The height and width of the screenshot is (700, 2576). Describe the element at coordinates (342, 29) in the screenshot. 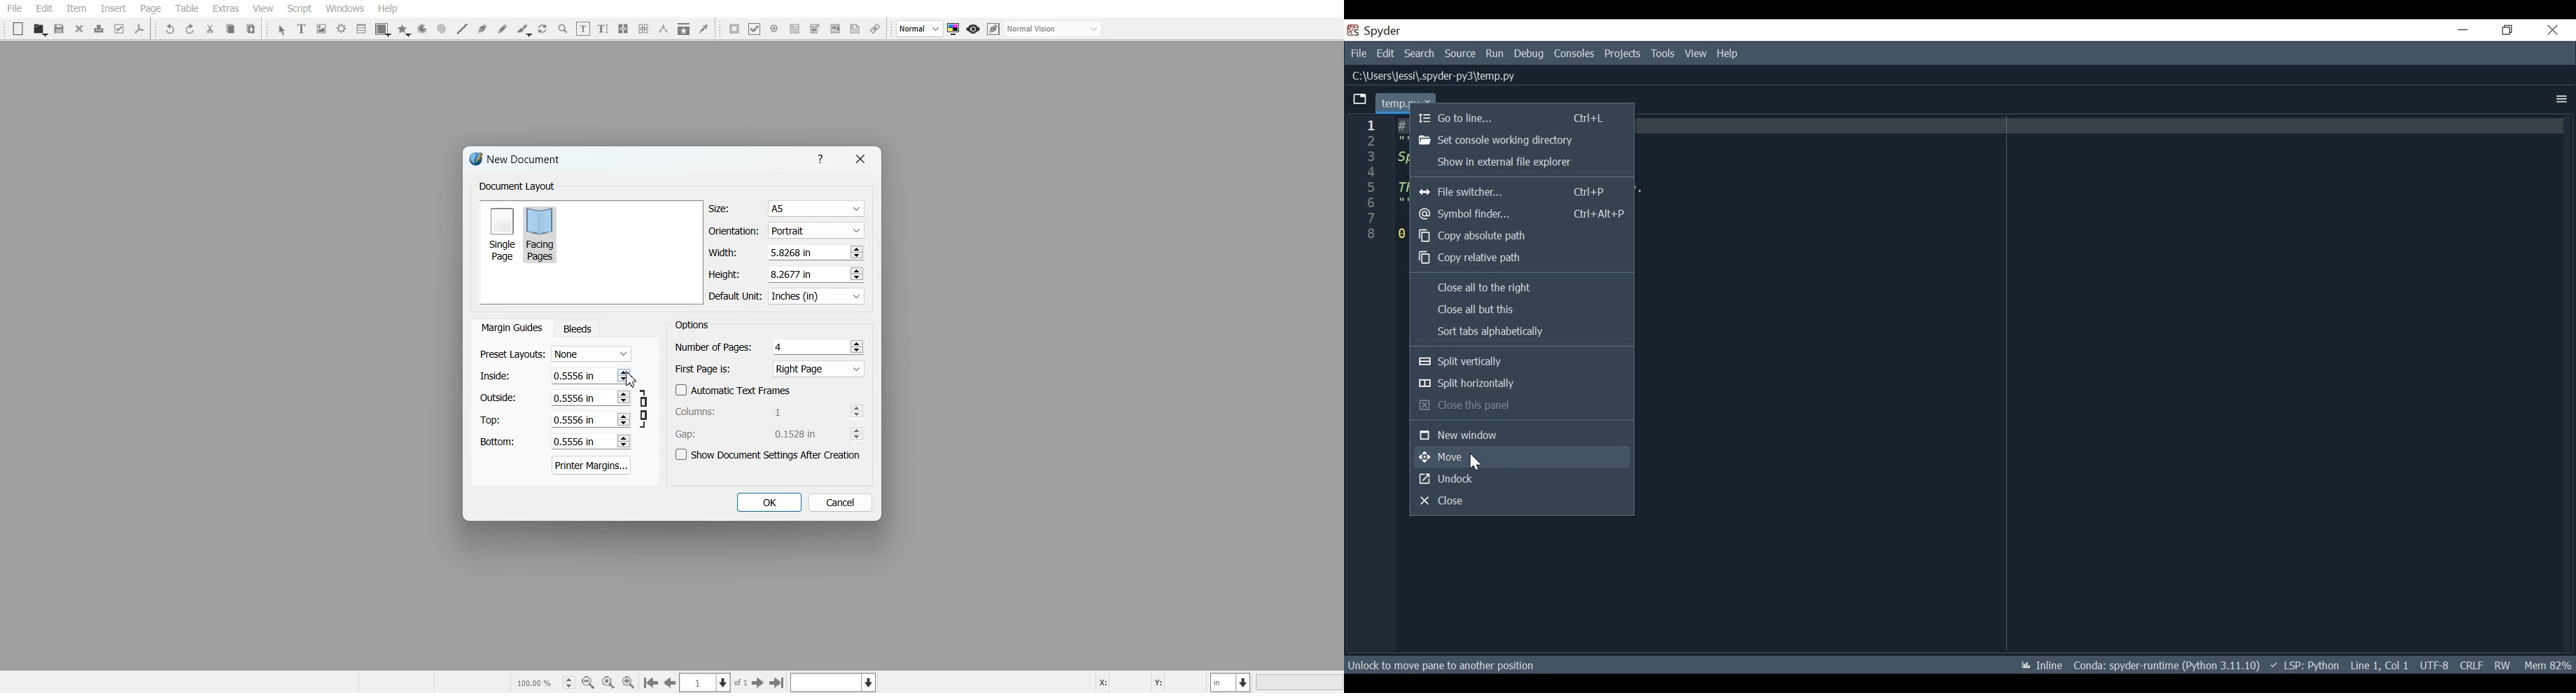

I see `Render Frame` at that location.